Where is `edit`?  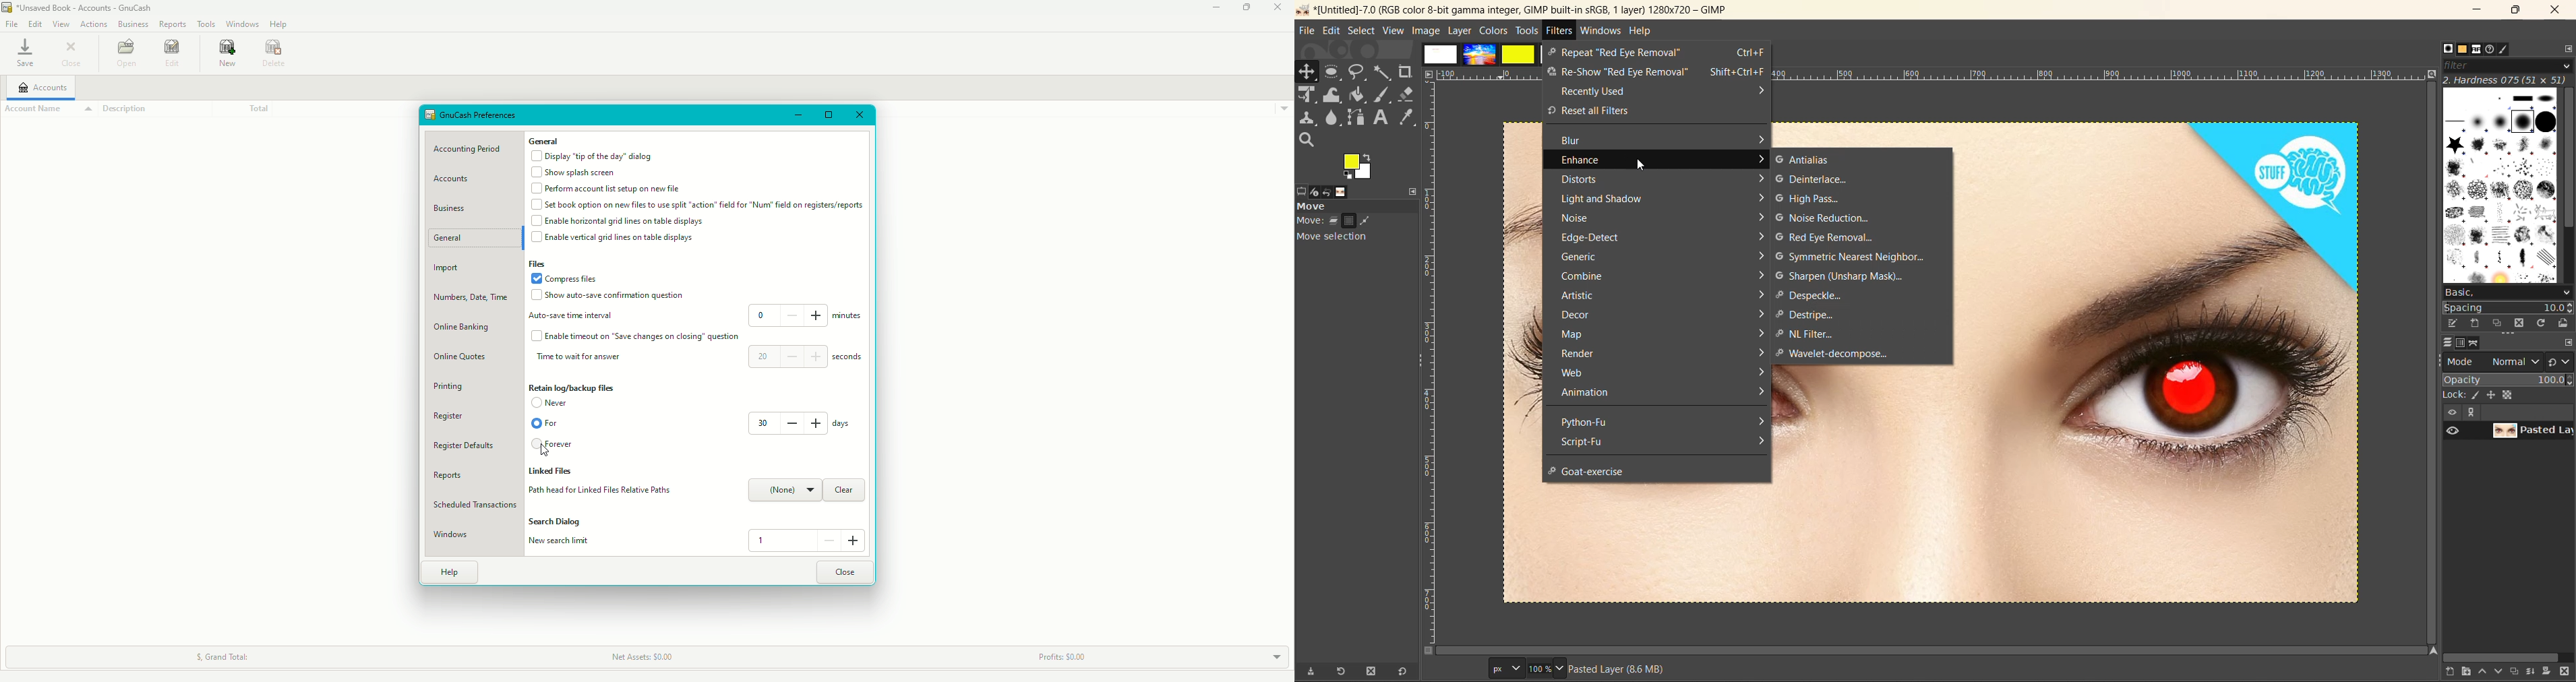
edit is located at coordinates (1329, 31).